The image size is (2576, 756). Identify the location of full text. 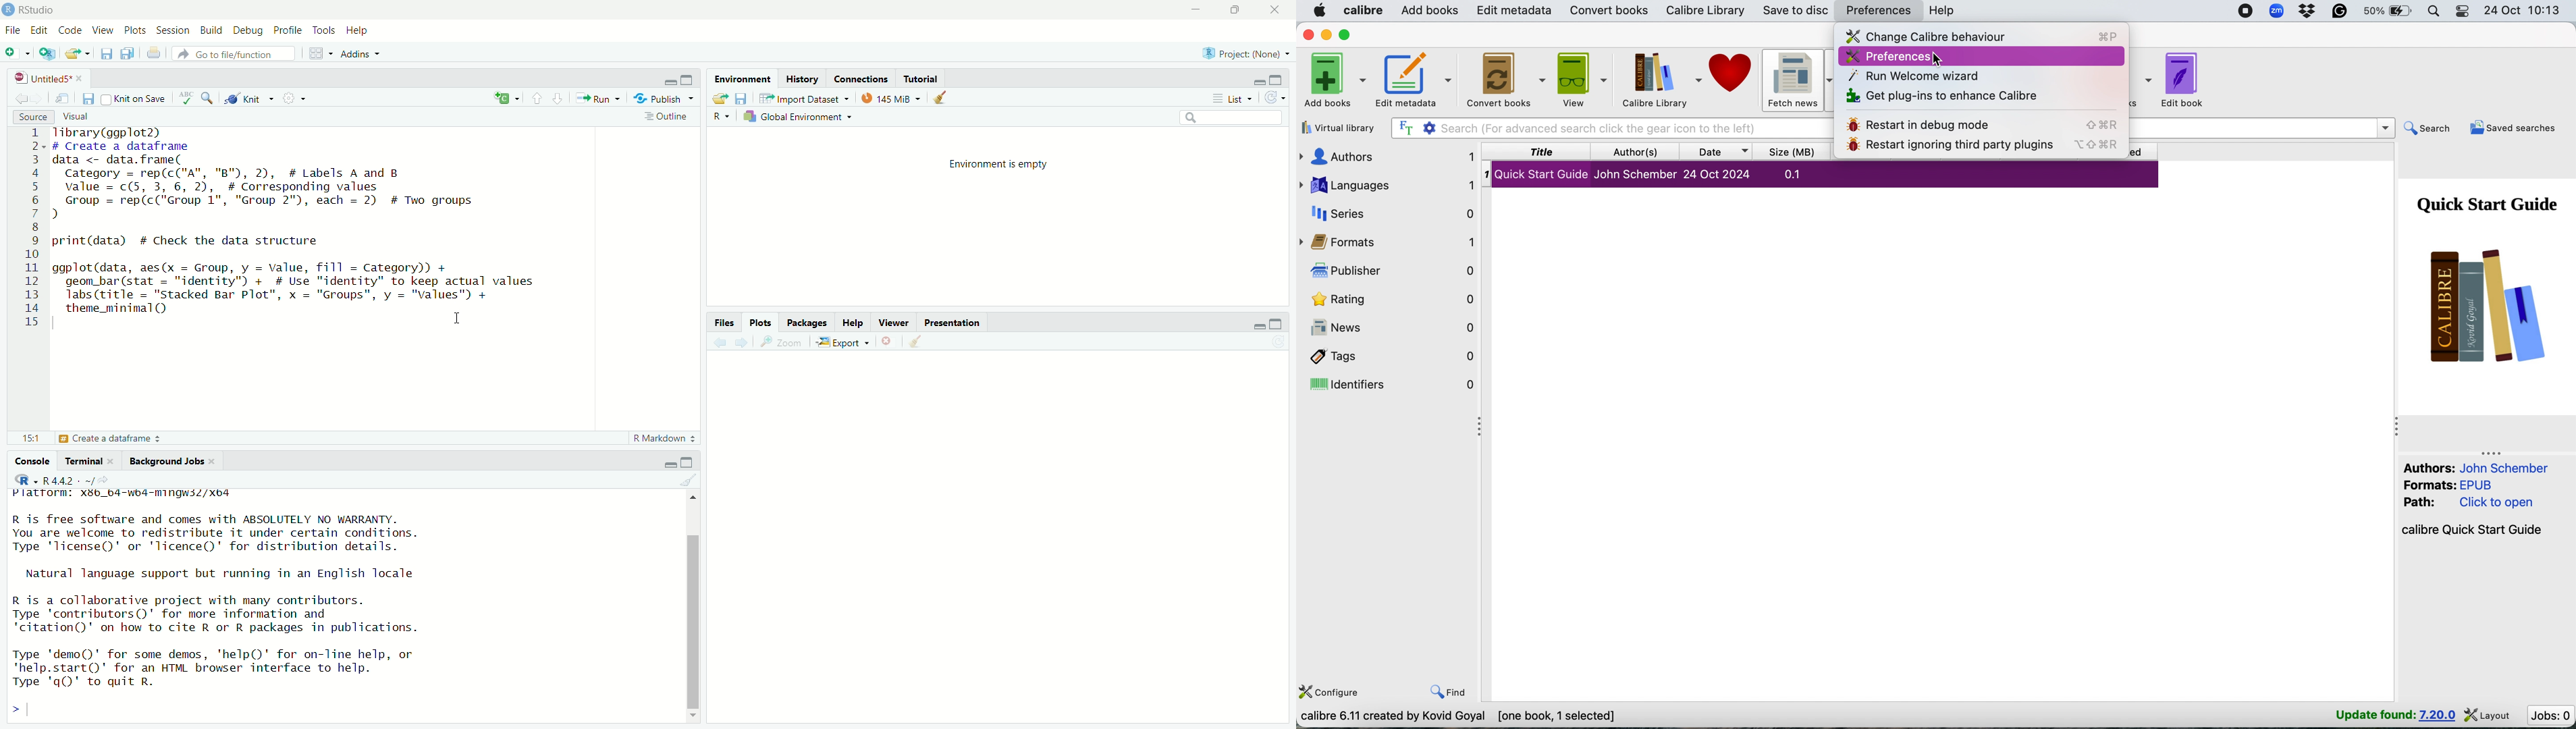
(1405, 128).